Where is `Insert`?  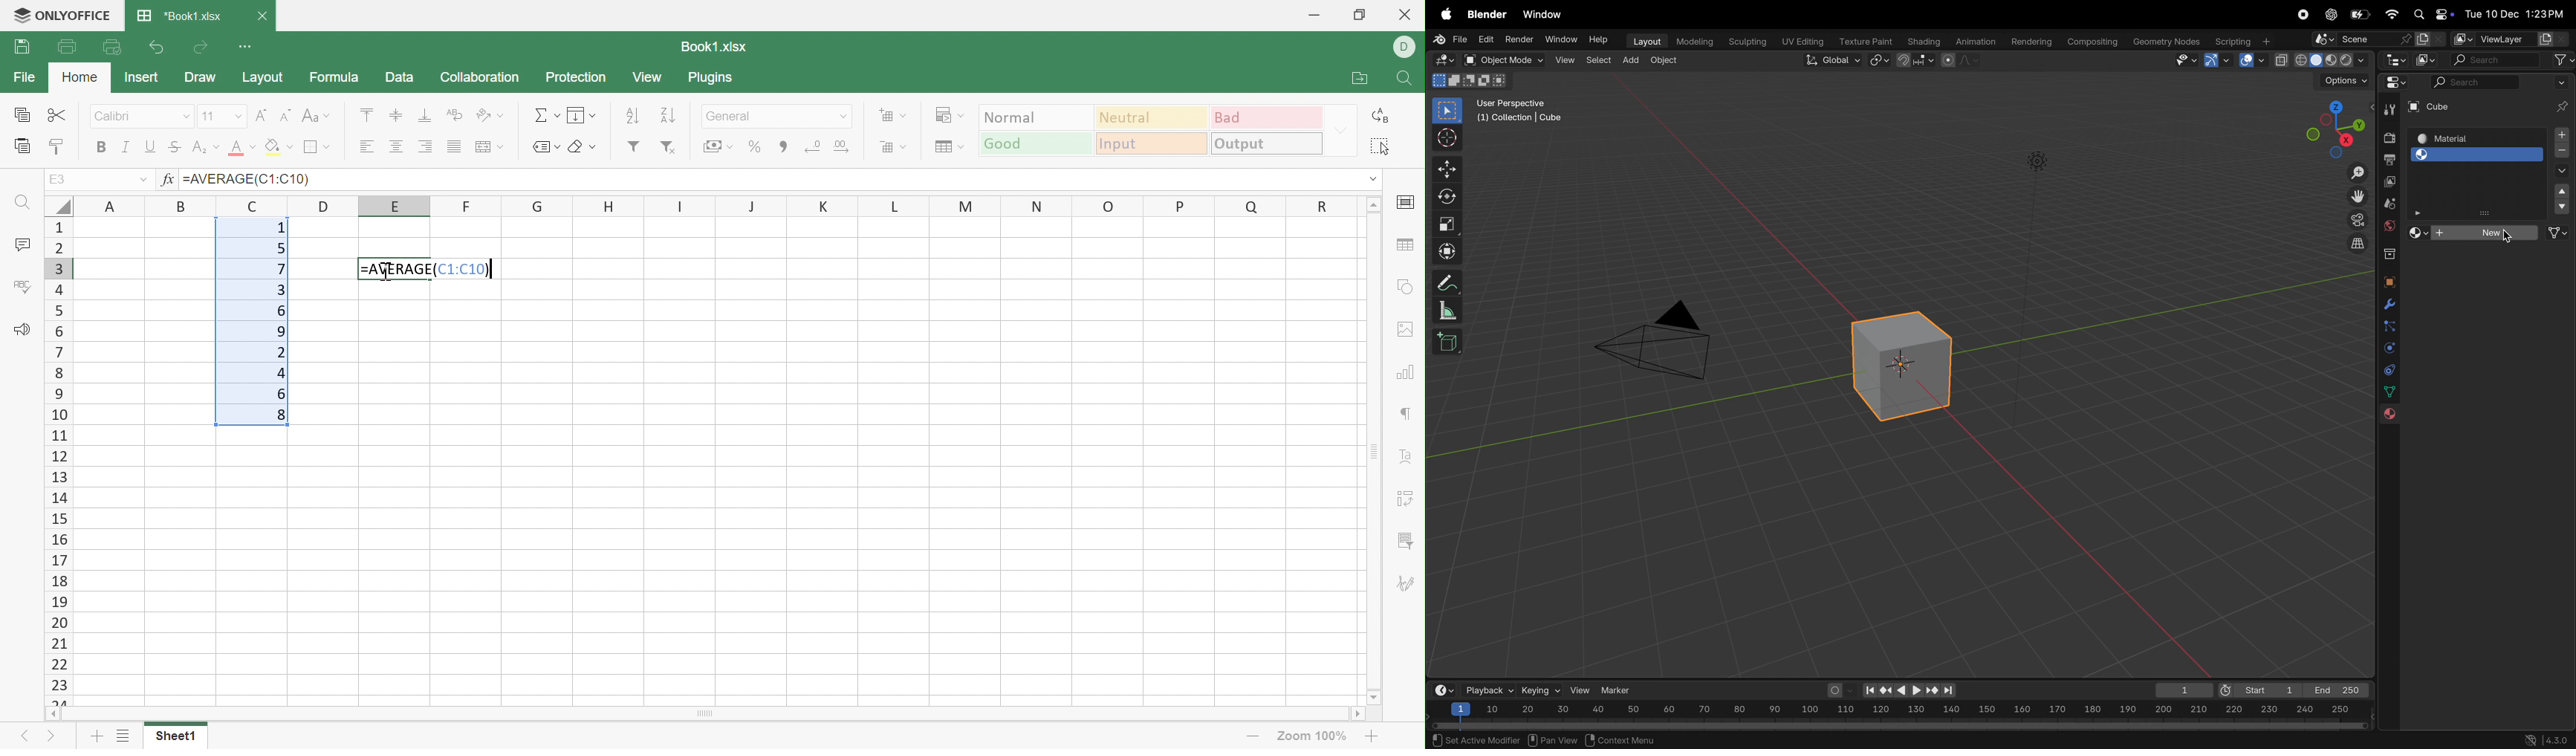
Insert is located at coordinates (140, 77).